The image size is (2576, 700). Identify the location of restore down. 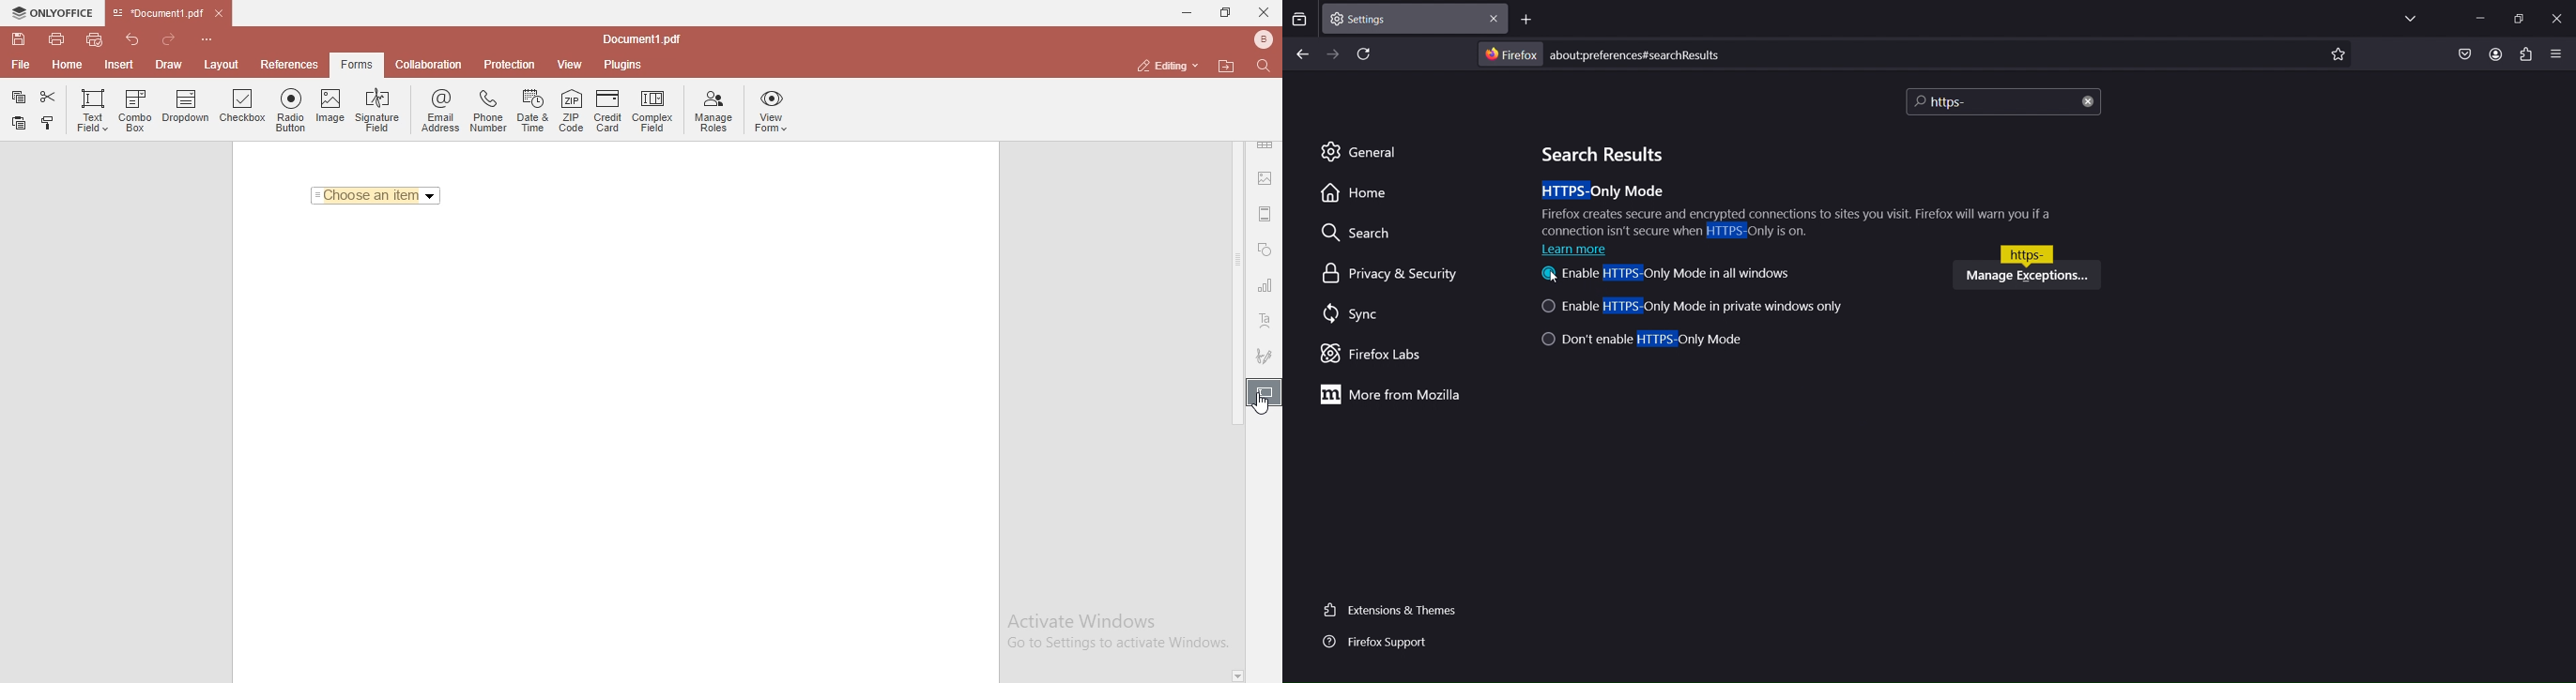
(2520, 19).